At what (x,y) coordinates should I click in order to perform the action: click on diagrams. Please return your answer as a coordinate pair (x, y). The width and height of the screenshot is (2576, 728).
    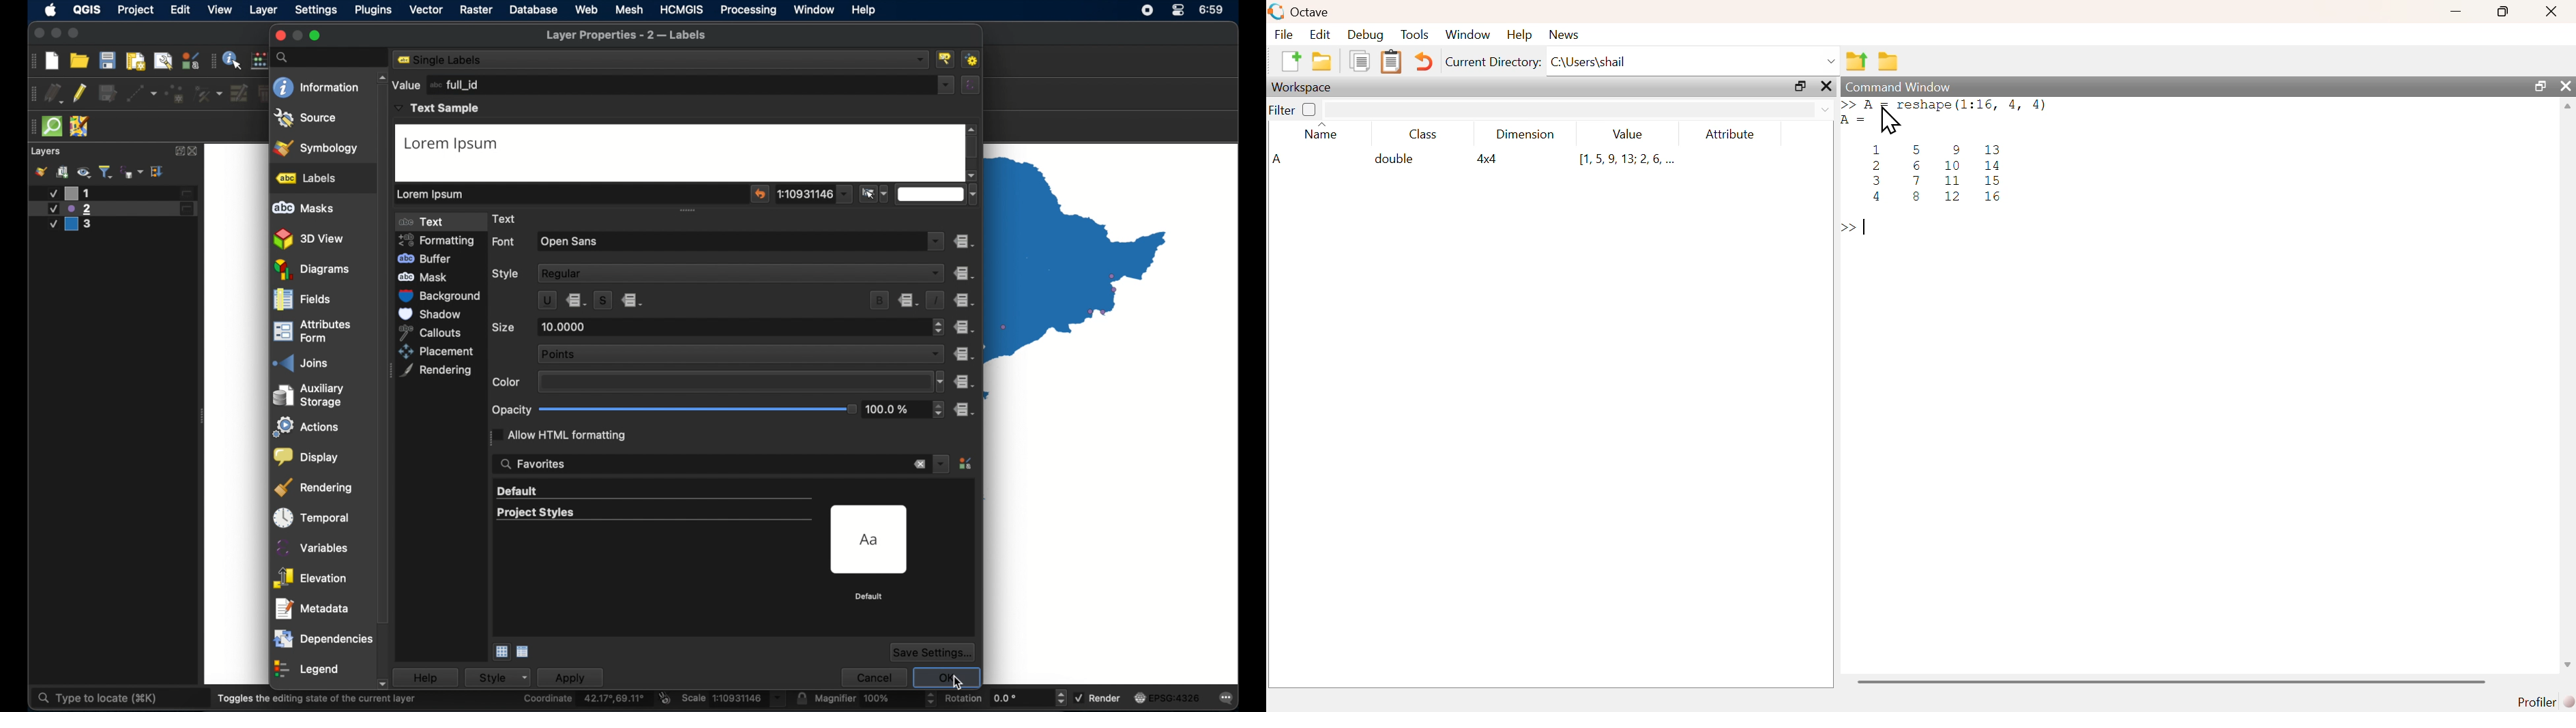
    Looking at the image, I should click on (312, 270).